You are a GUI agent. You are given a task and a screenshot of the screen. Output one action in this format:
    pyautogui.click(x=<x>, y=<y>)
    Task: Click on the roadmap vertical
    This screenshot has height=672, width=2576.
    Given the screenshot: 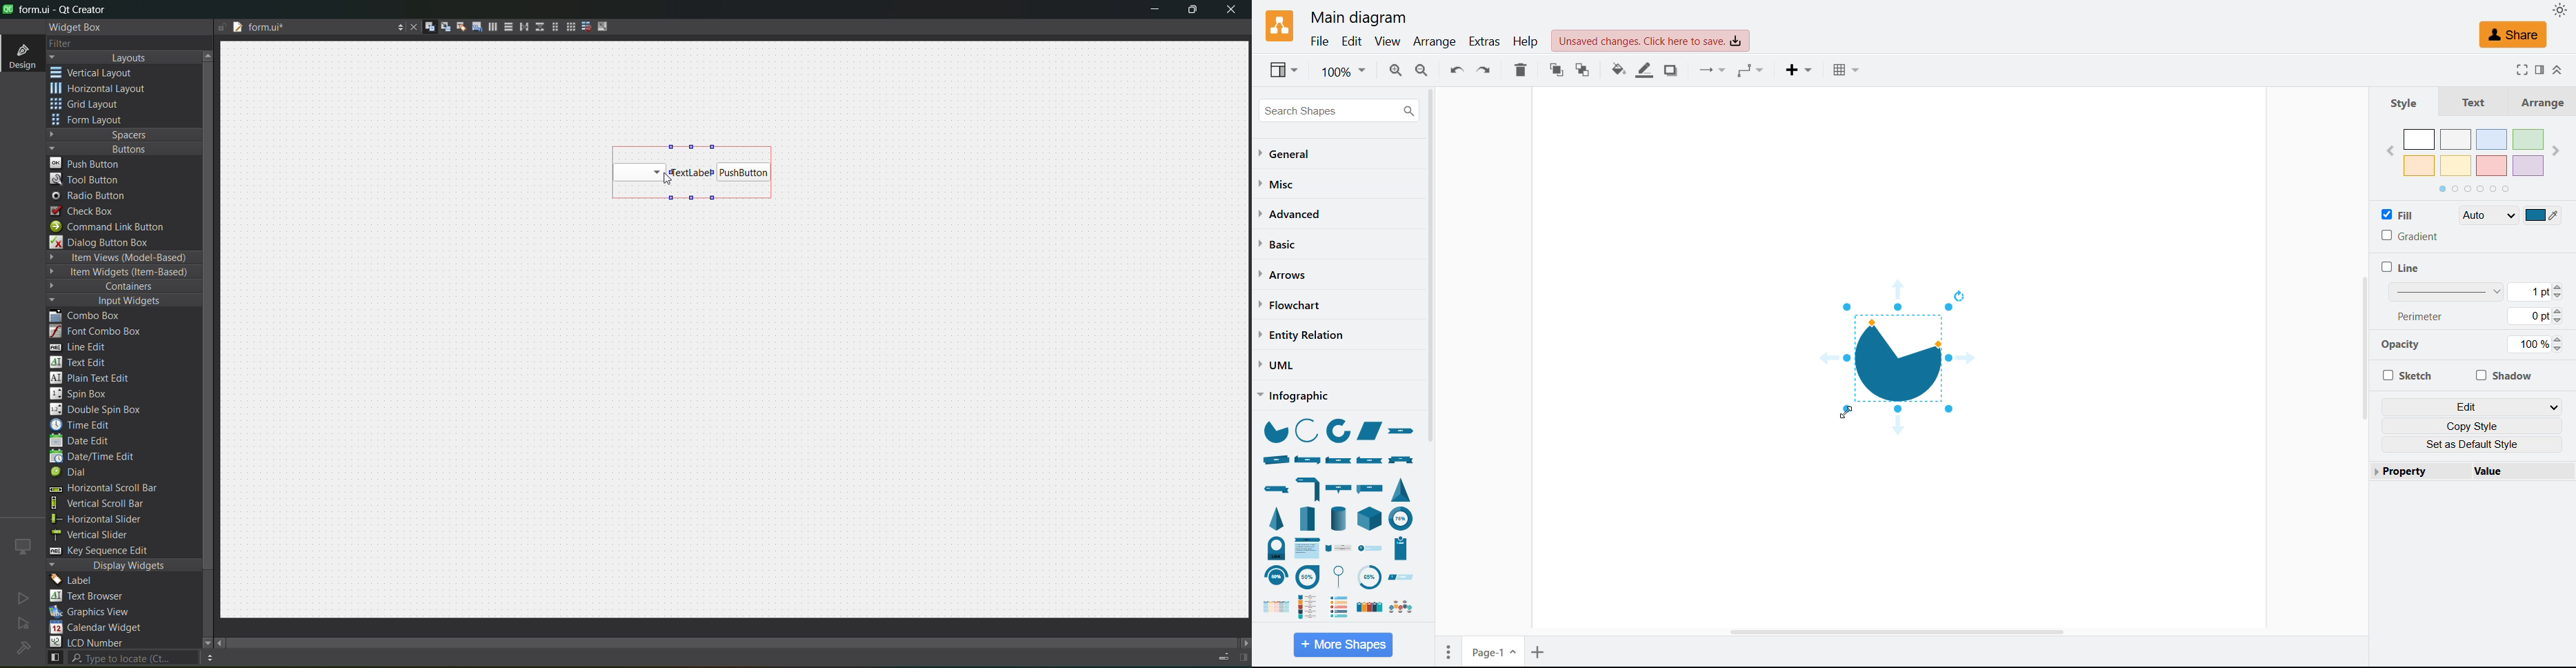 What is the action you would take?
    pyautogui.click(x=1339, y=549)
    